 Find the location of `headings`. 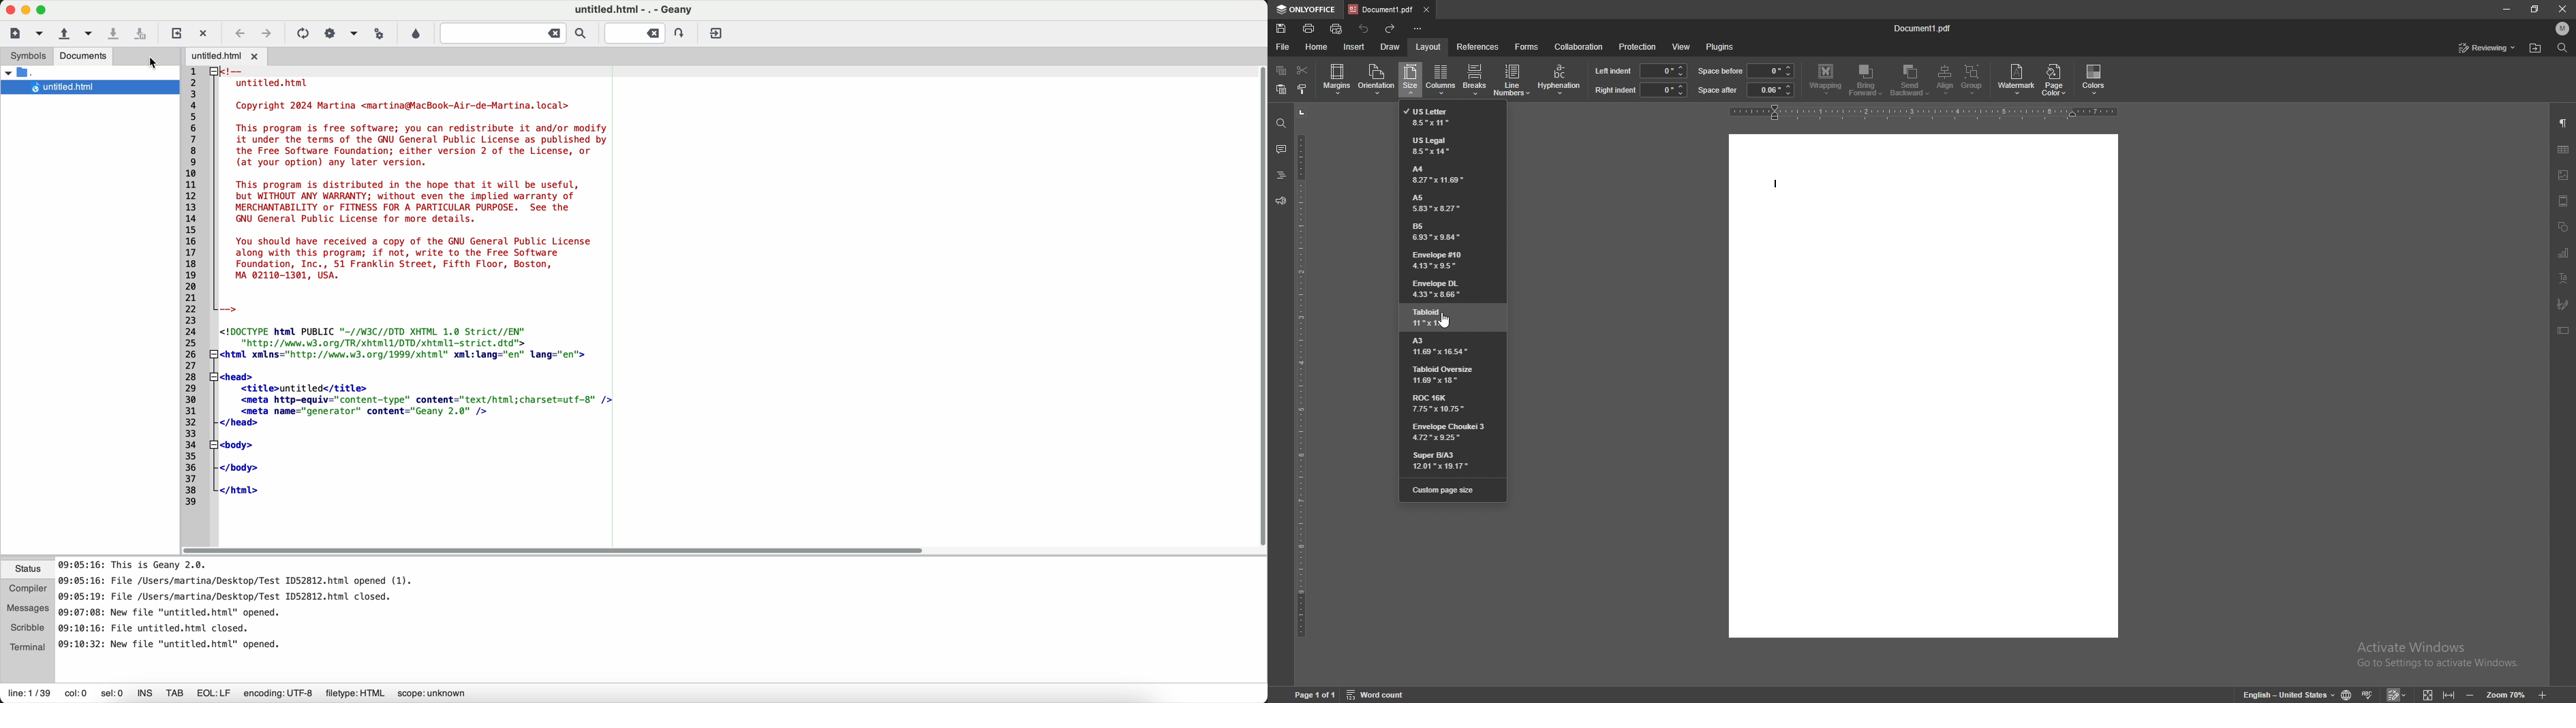

headings is located at coordinates (1281, 175).